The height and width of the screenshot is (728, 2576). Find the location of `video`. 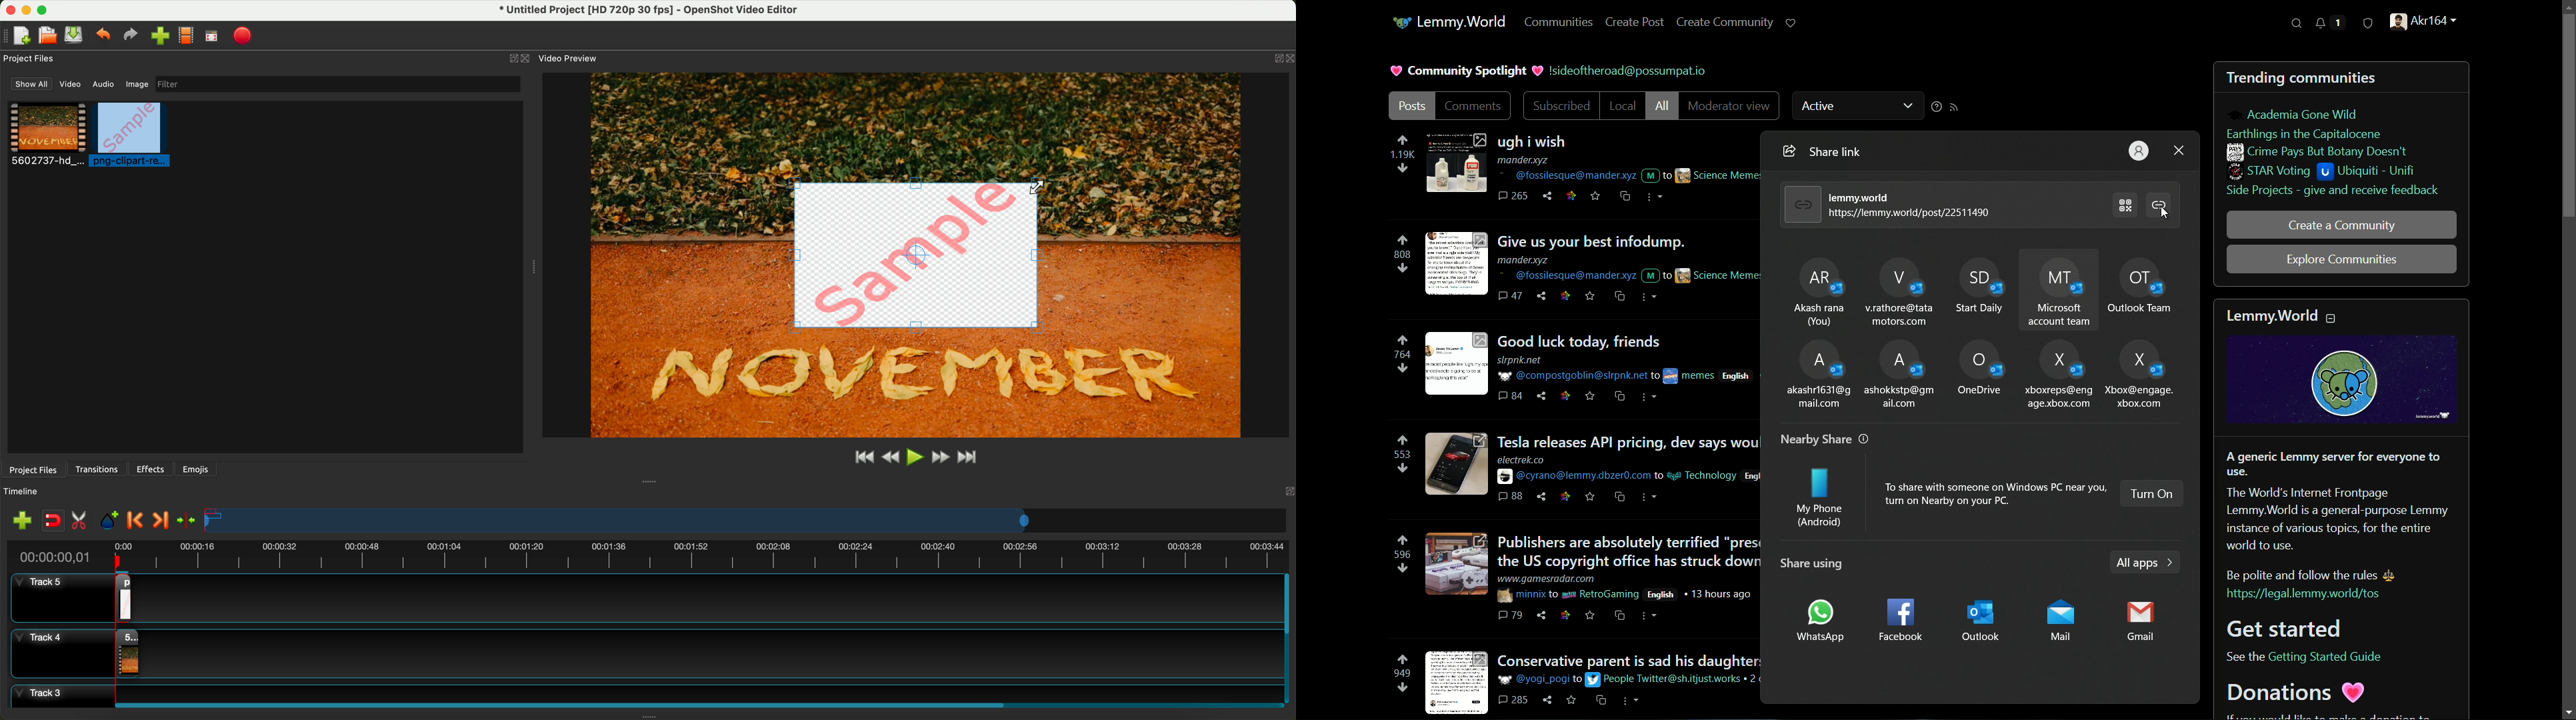

video is located at coordinates (72, 86).